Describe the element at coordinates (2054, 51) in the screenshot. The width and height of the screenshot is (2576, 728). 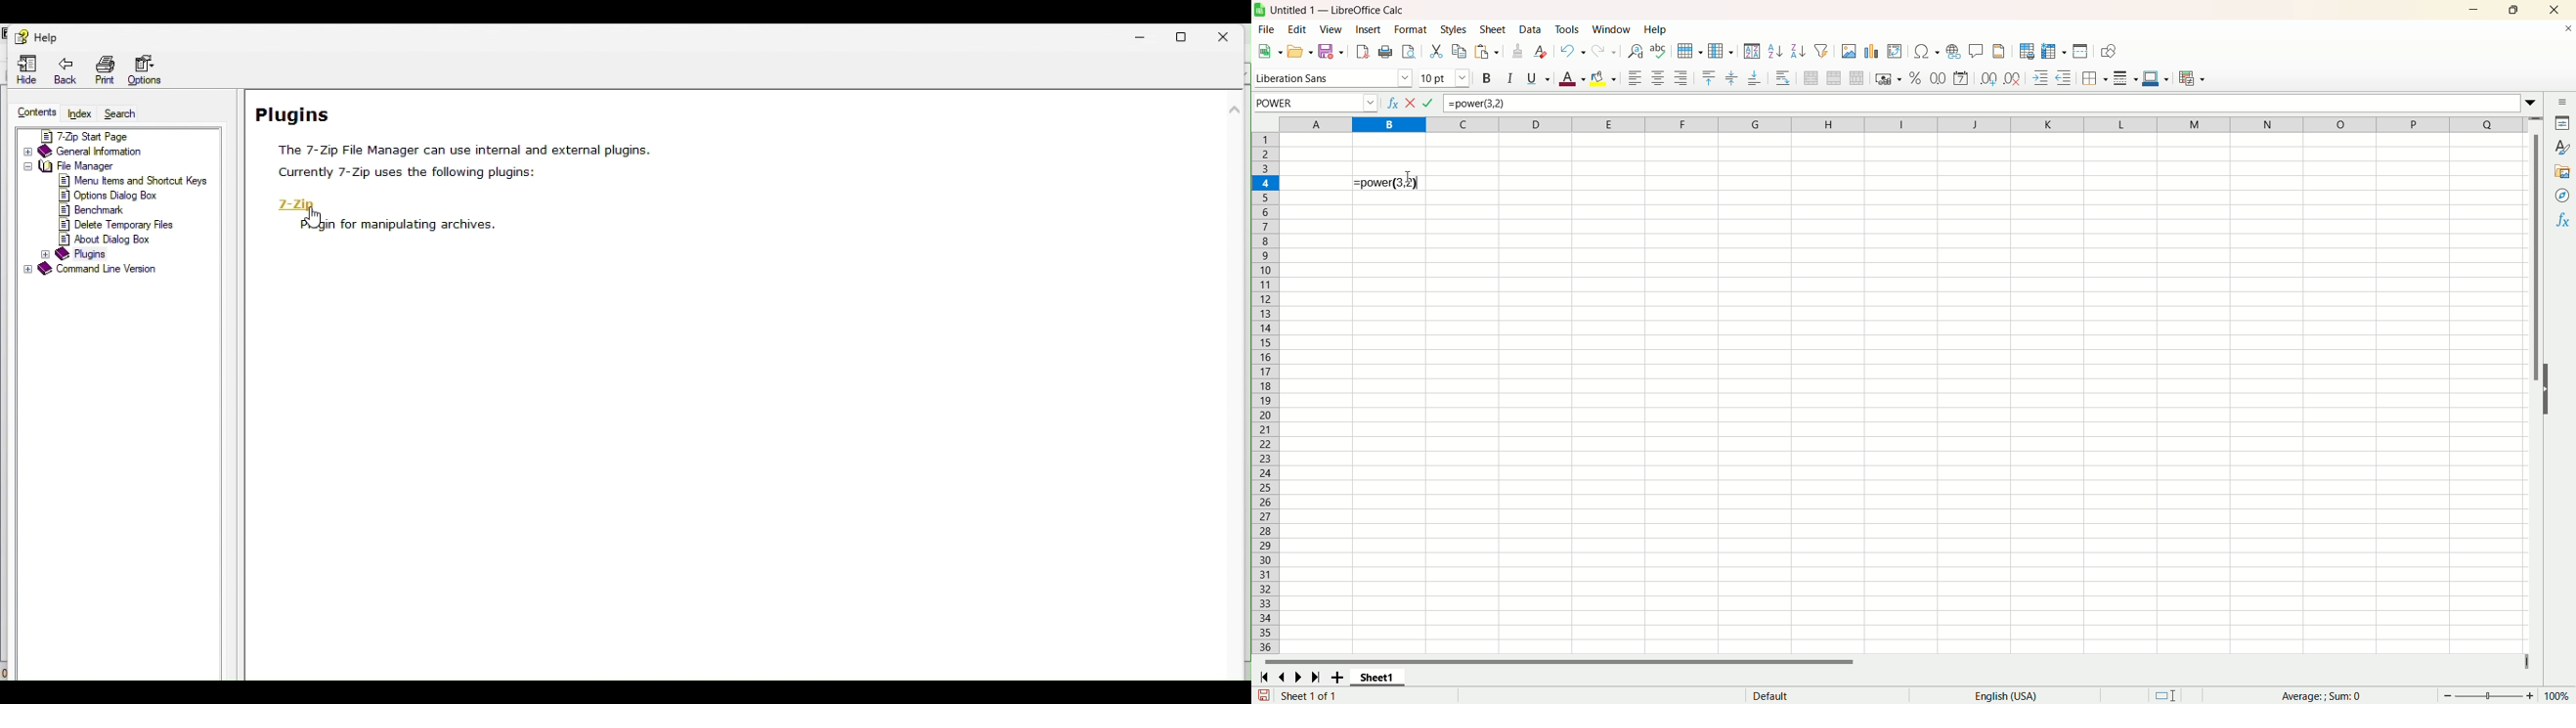
I see `freeze row and column` at that location.